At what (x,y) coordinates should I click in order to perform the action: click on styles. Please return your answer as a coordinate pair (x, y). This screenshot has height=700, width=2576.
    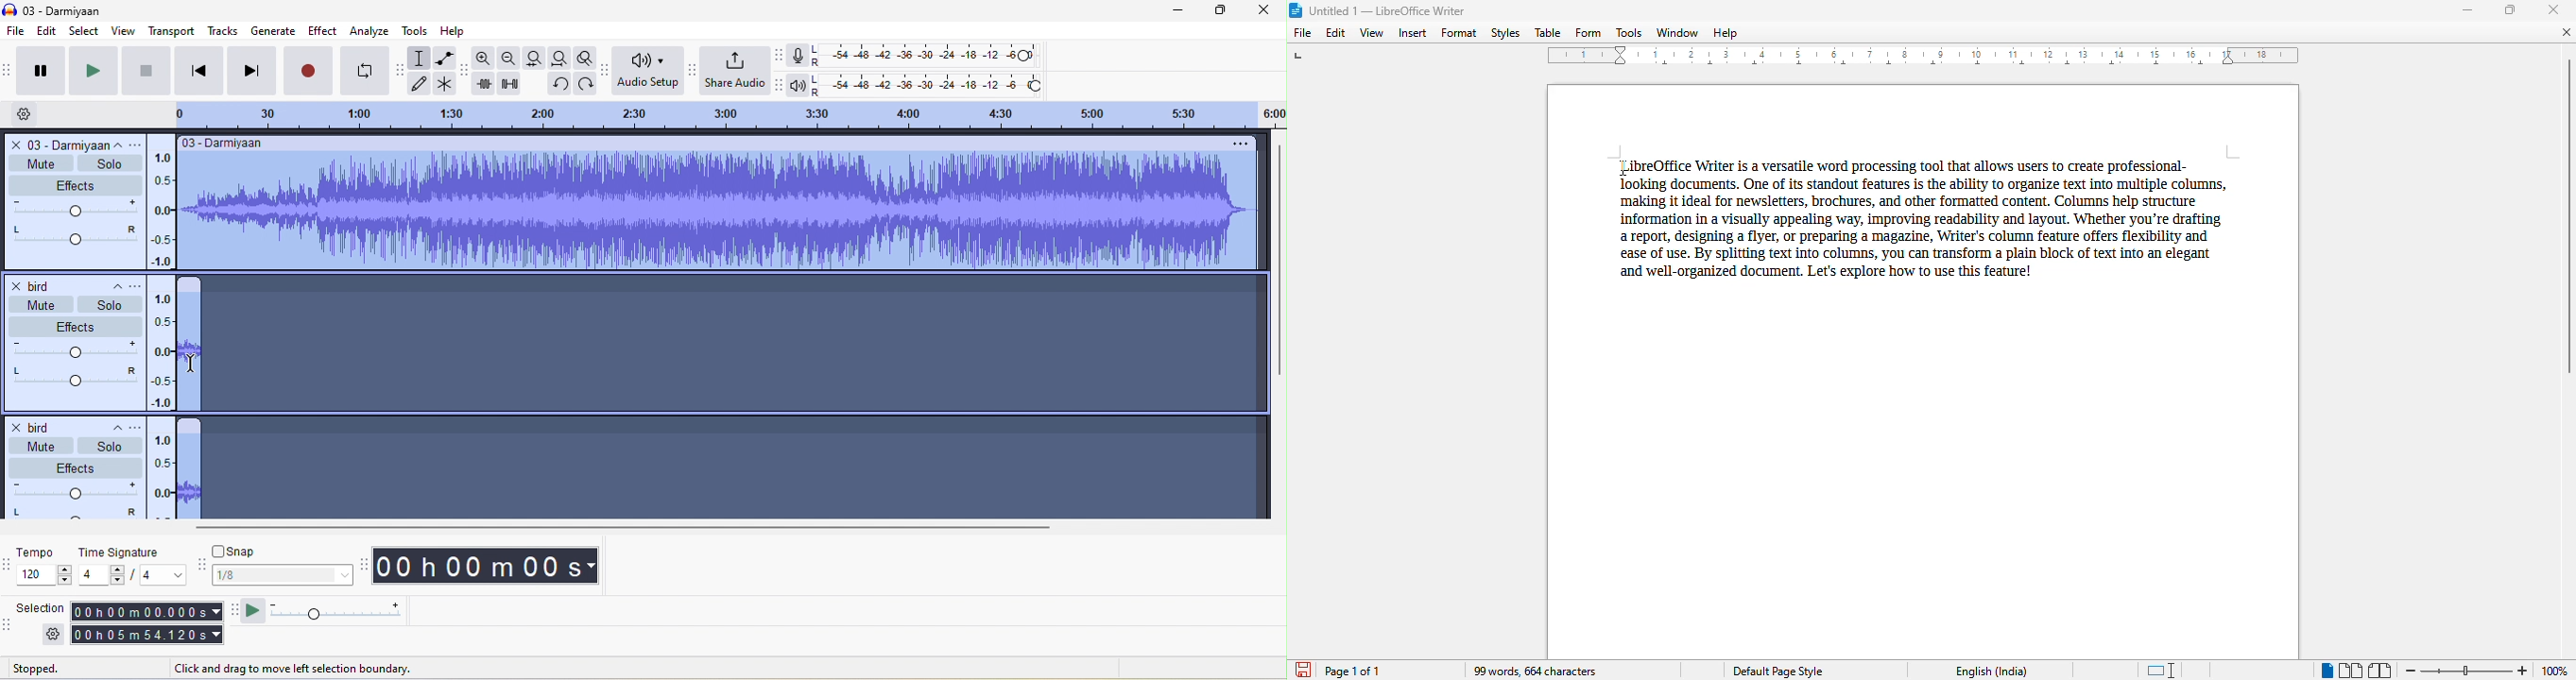
    Looking at the image, I should click on (1504, 32).